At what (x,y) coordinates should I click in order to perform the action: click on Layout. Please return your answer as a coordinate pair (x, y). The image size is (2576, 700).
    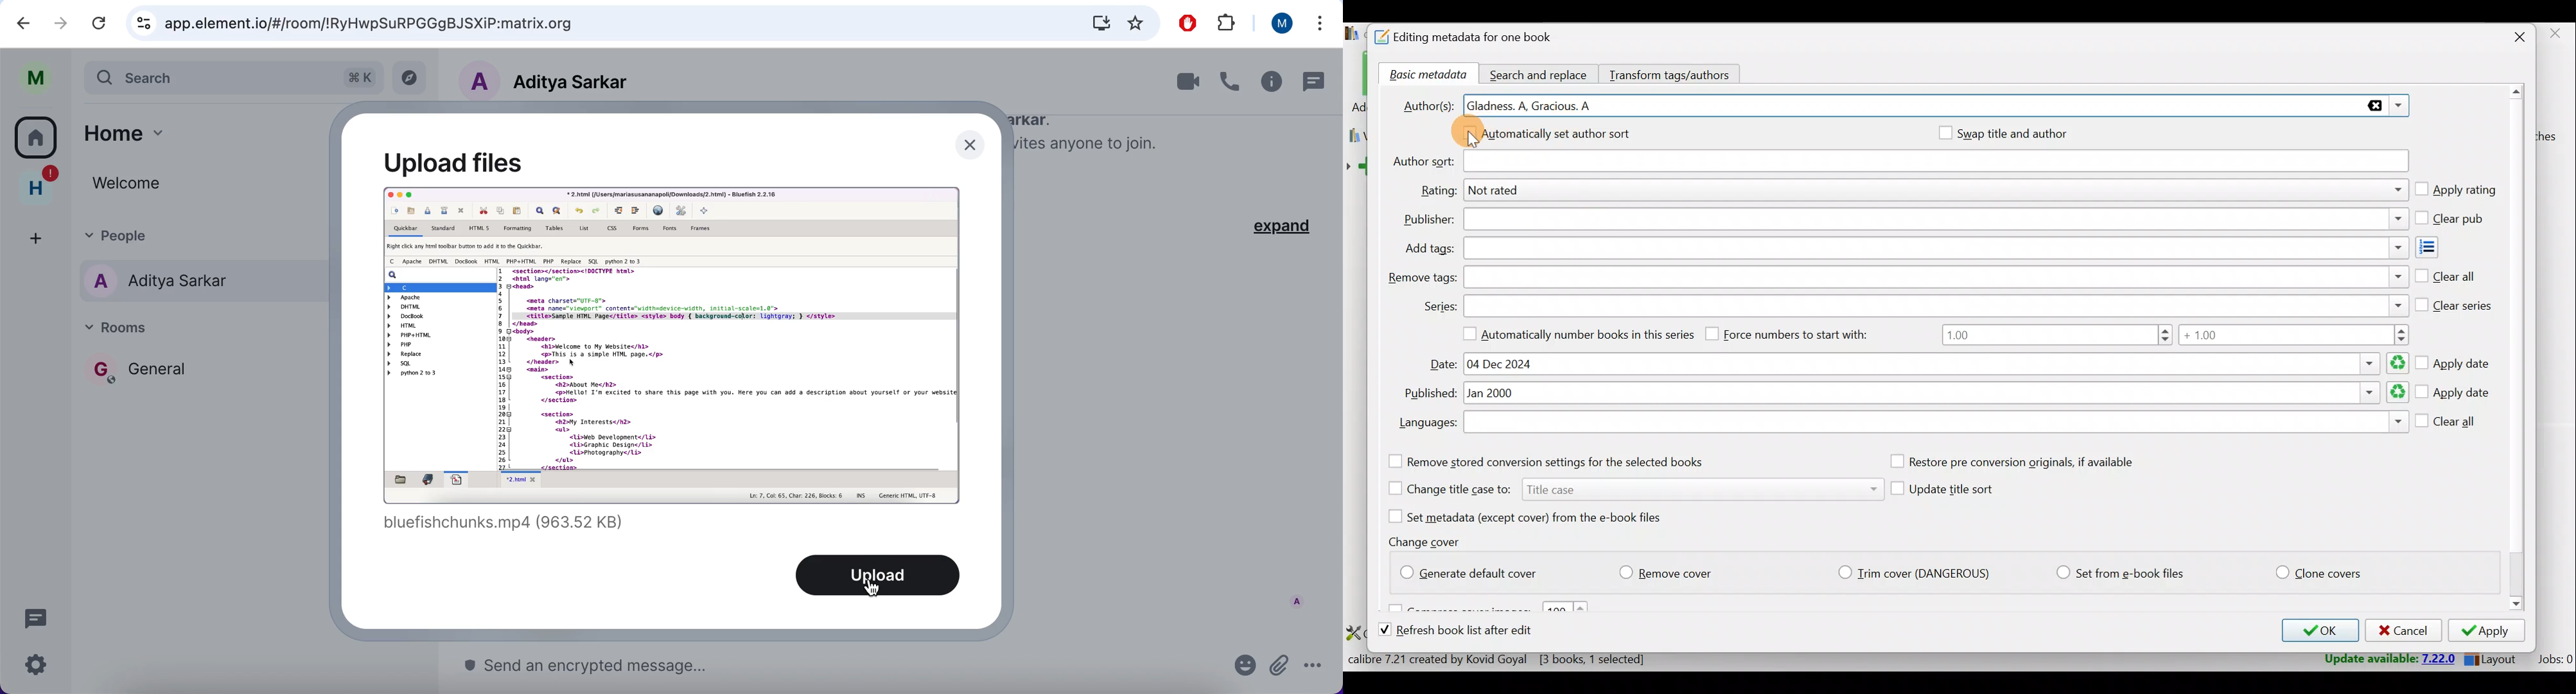
    Looking at the image, I should click on (2493, 657).